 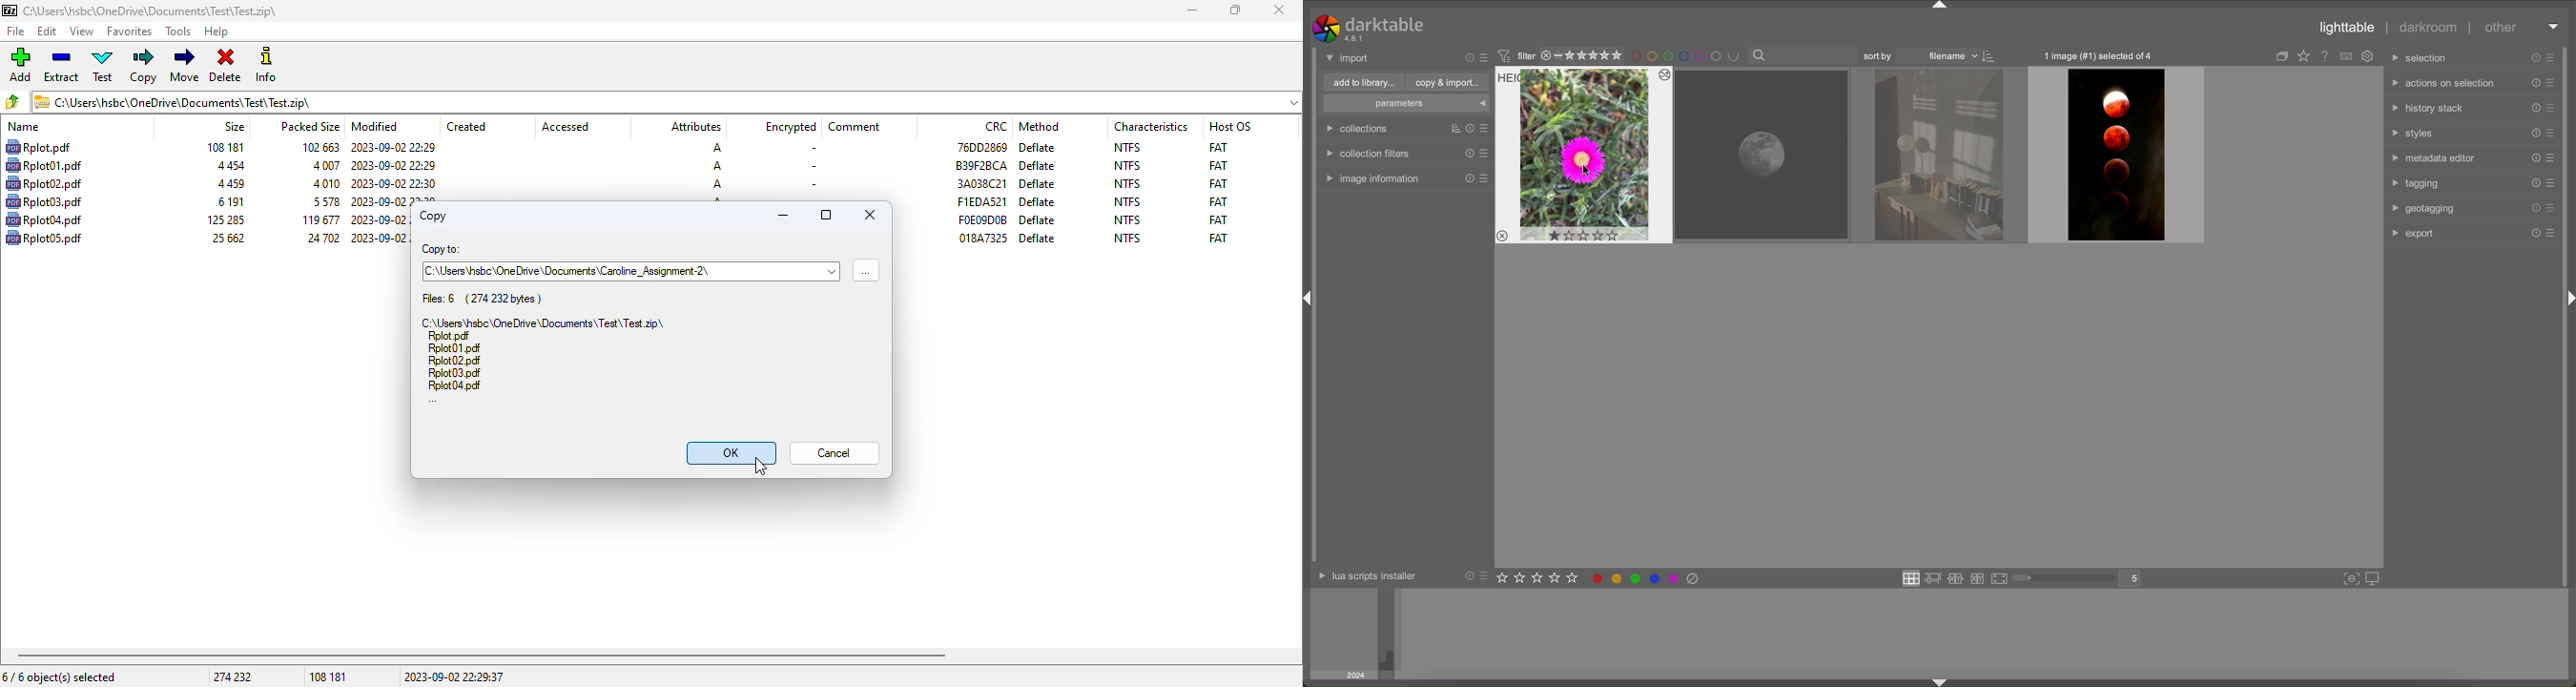 I want to click on info, so click(x=266, y=64).